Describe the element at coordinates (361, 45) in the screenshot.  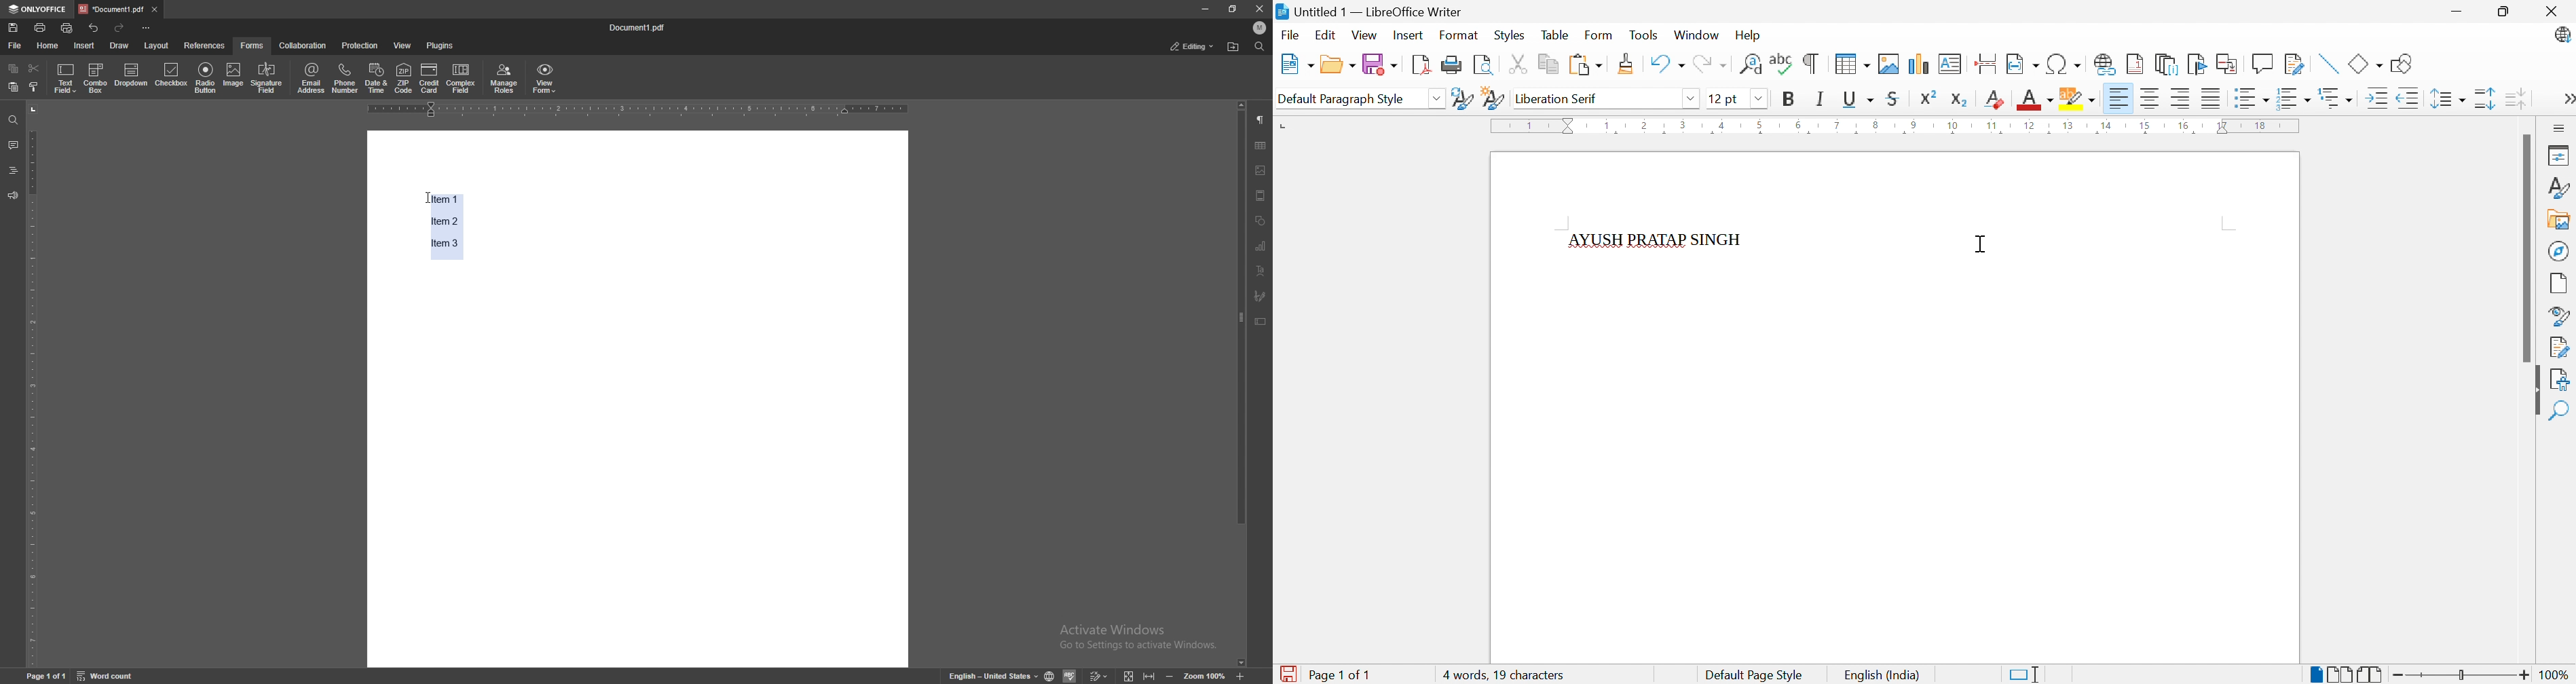
I see `protection` at that location.